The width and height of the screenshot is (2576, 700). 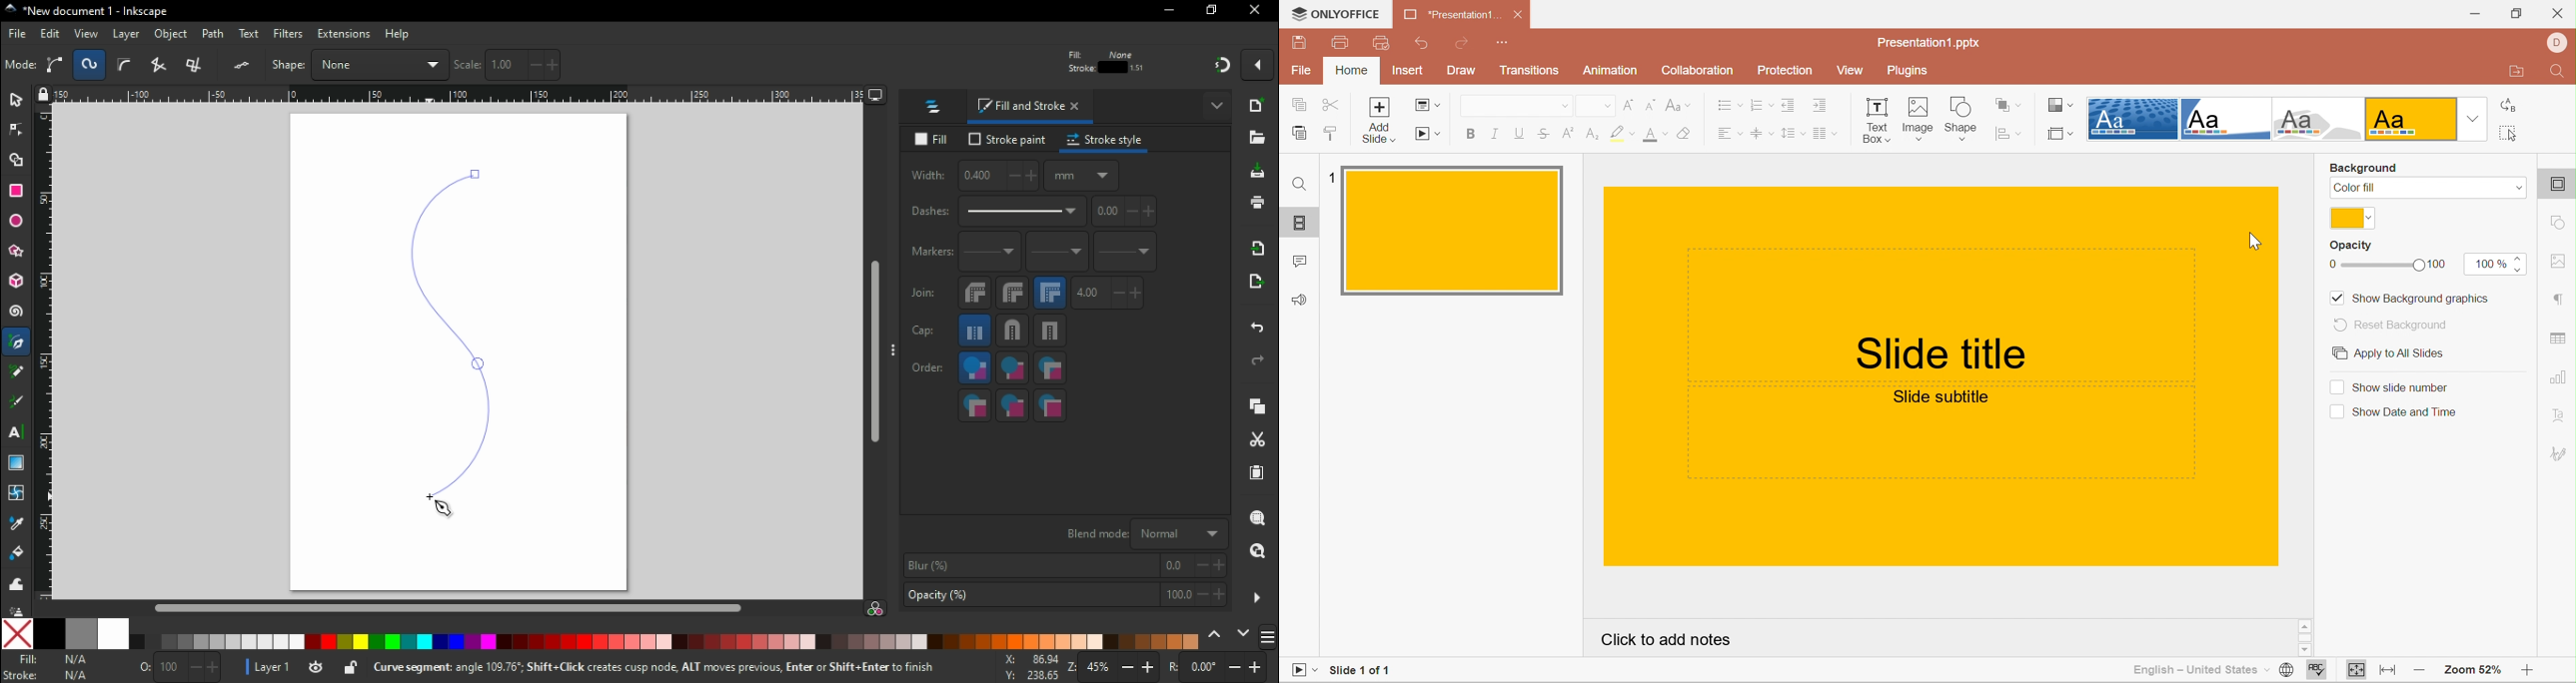 I want to click on view, so click(x=85, y=34).